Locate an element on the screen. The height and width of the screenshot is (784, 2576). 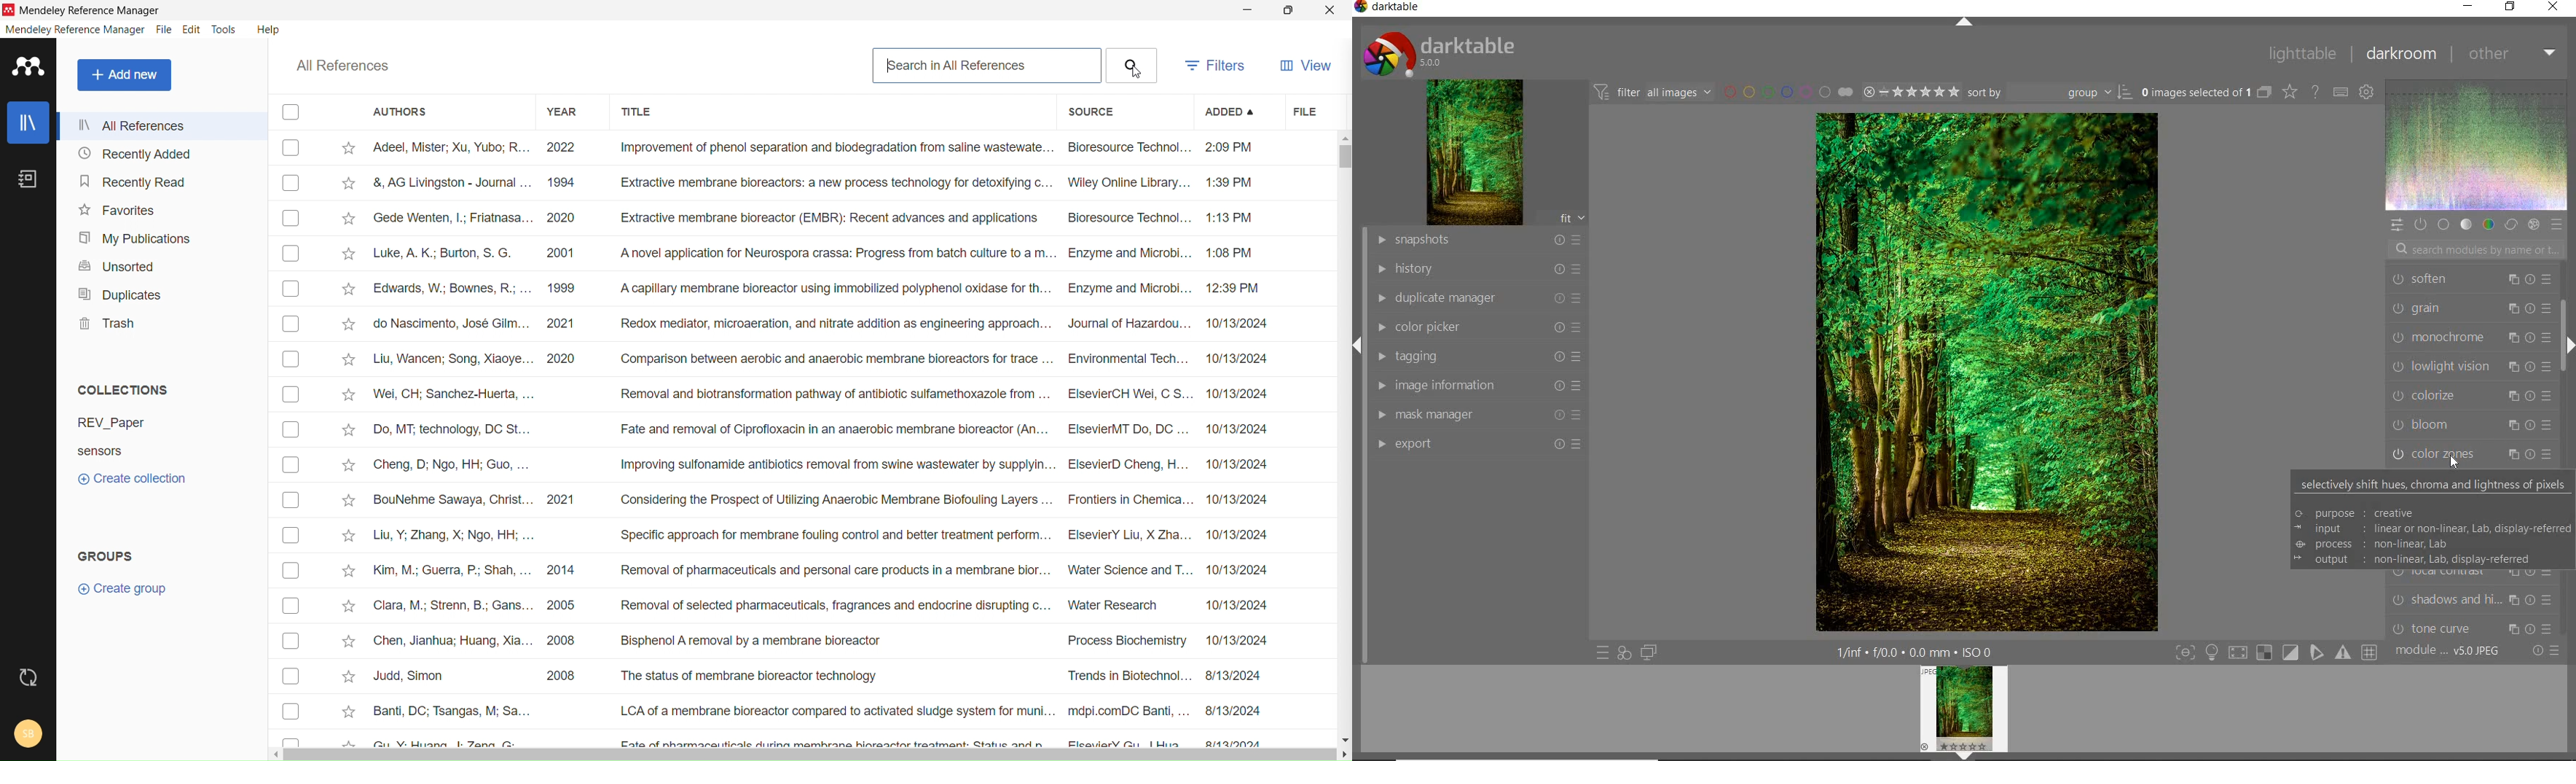
OTHER is located at coordinates (2513, 53).